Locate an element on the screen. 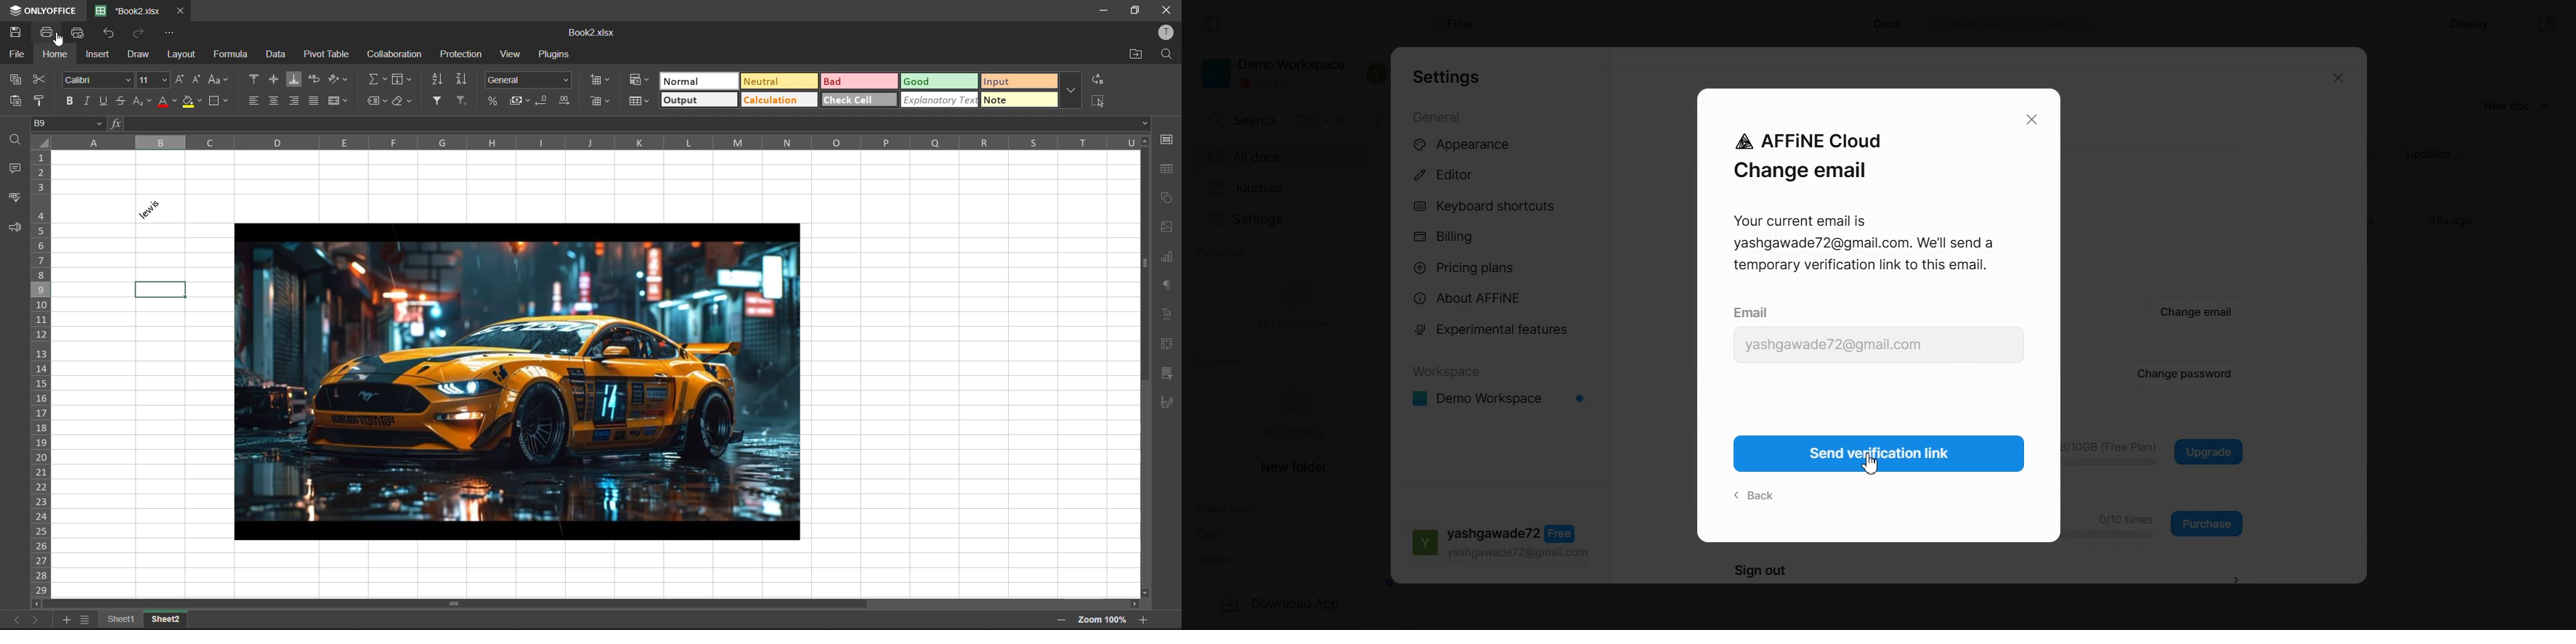  minimize is located at coordinates (1101, 9).